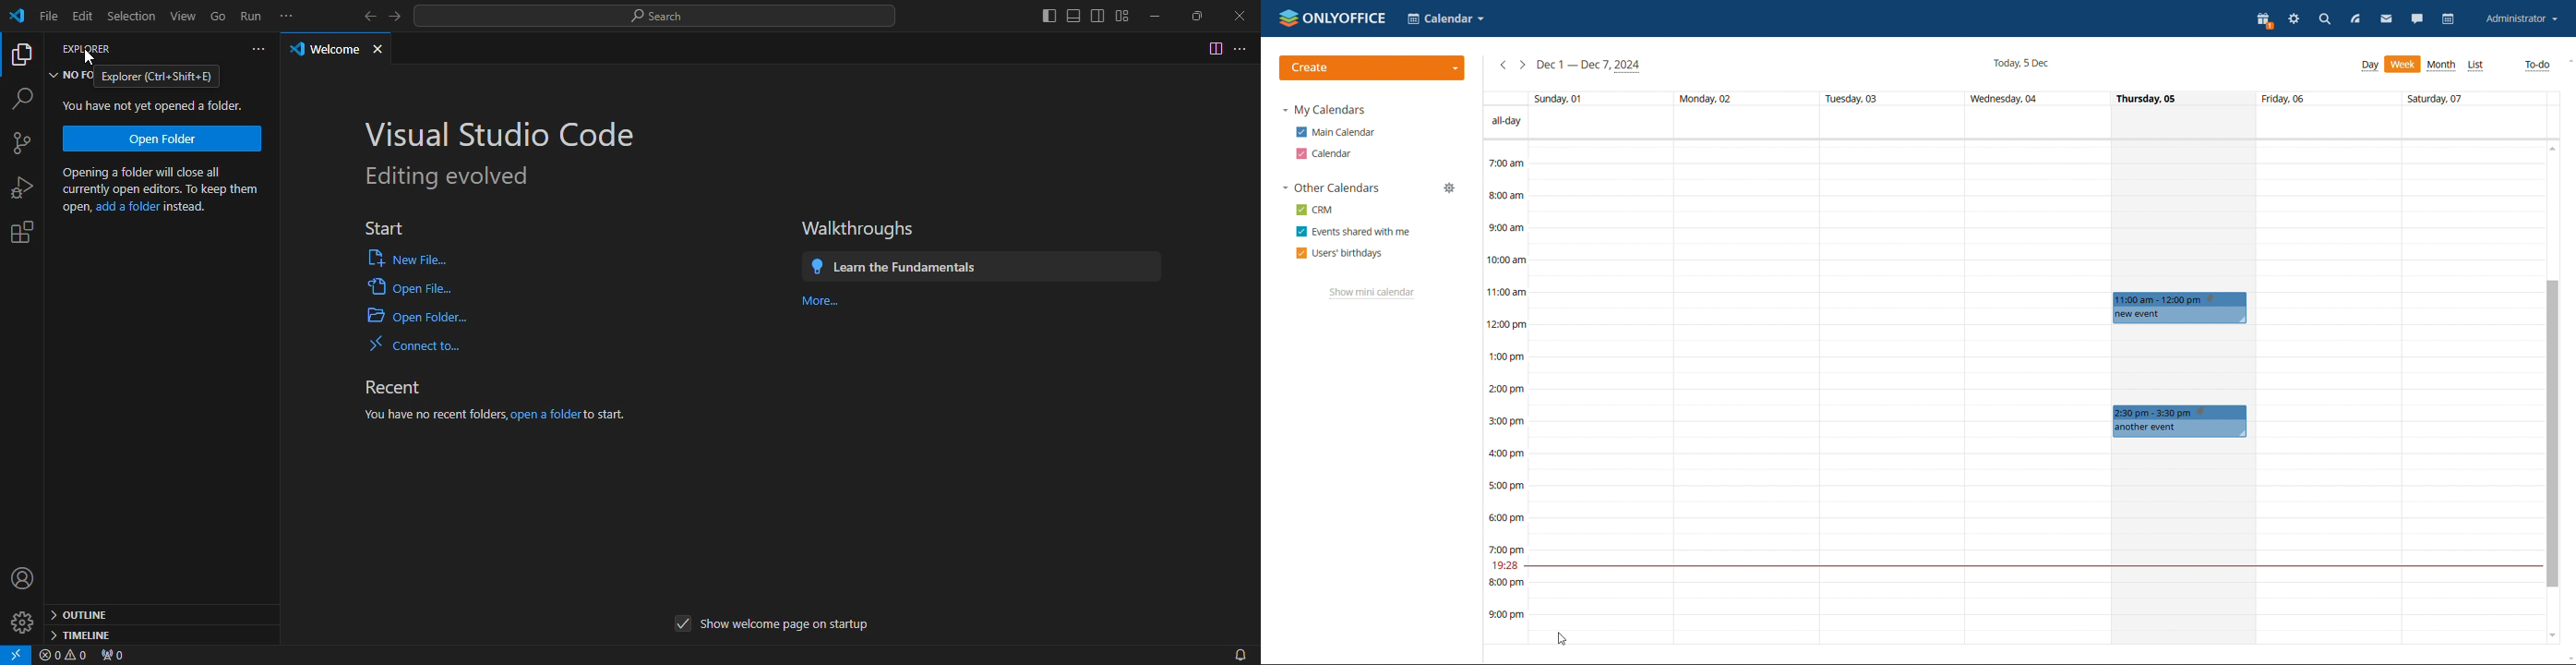 Image resolution: width=2576 pixels, height=672 pixels. I want to click on welcome, so click(324, 49).